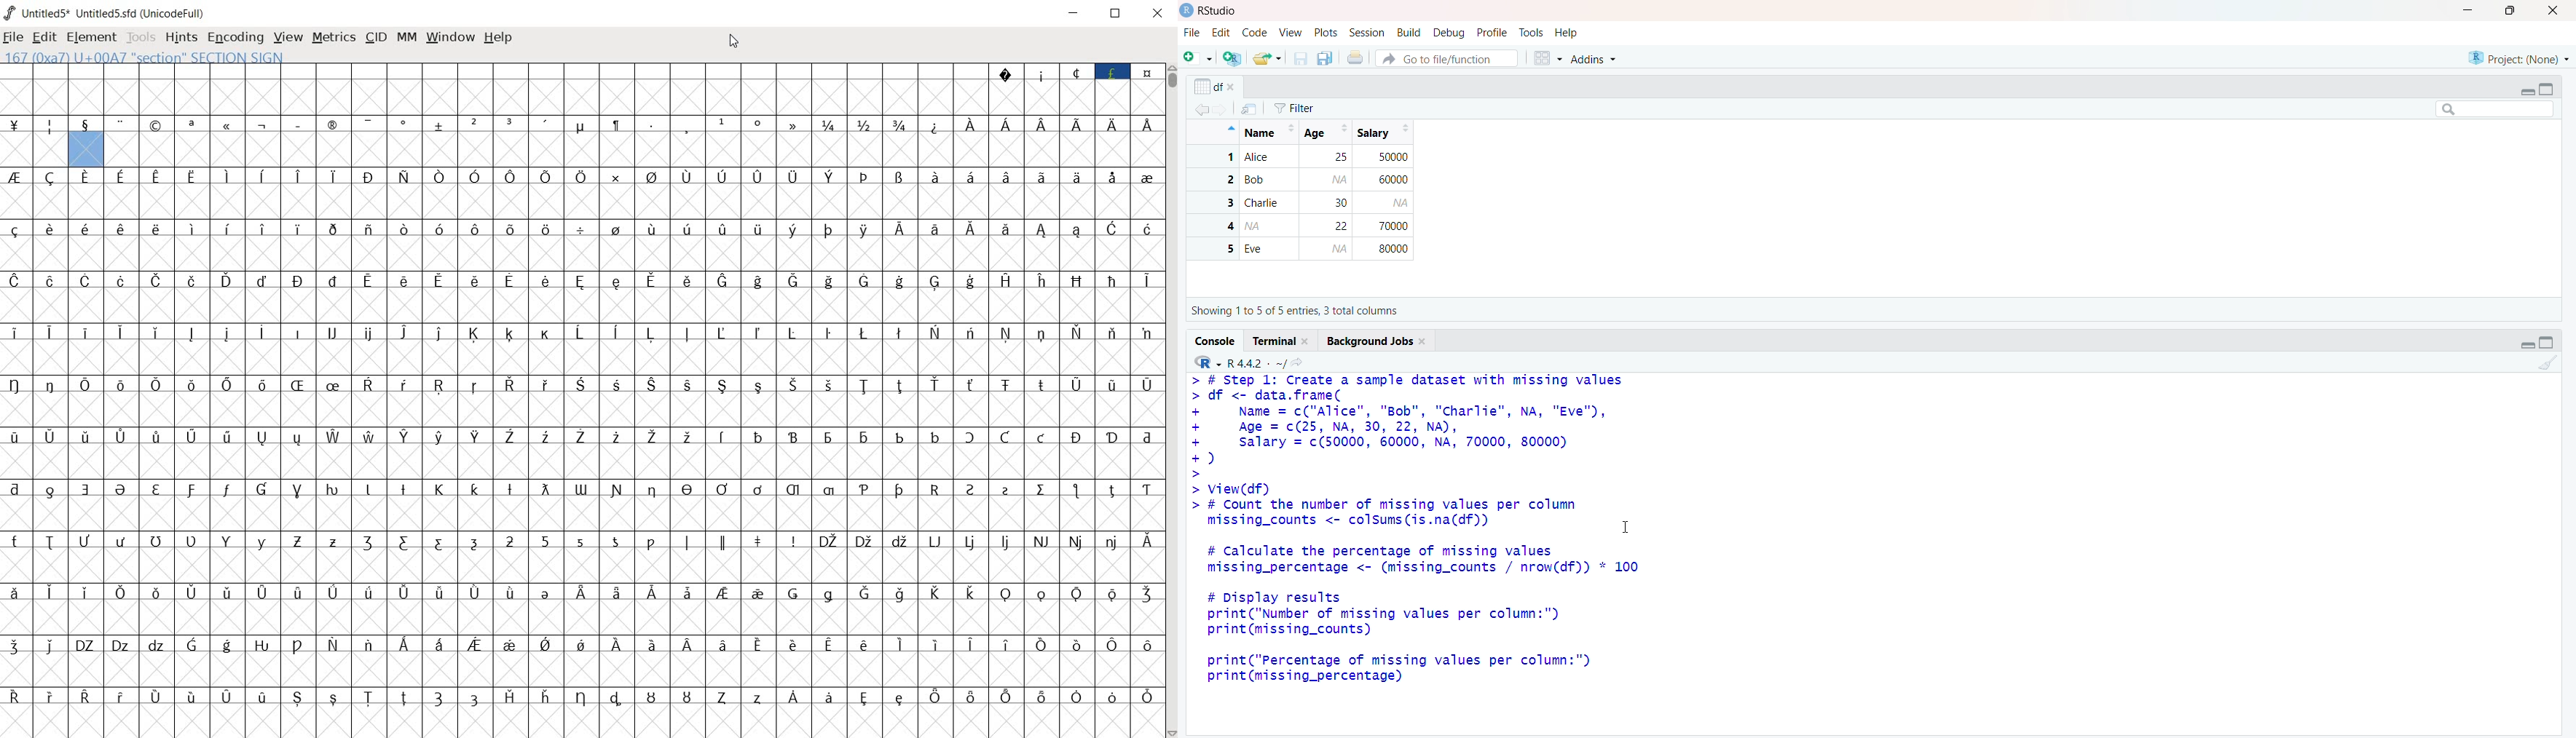 Image resolution: width=2576 pixels, height=756 pixels. What do you see at coordinates (734, 41) in the screenshot?
I see `CURSOR` at bounding box center [734, 41].